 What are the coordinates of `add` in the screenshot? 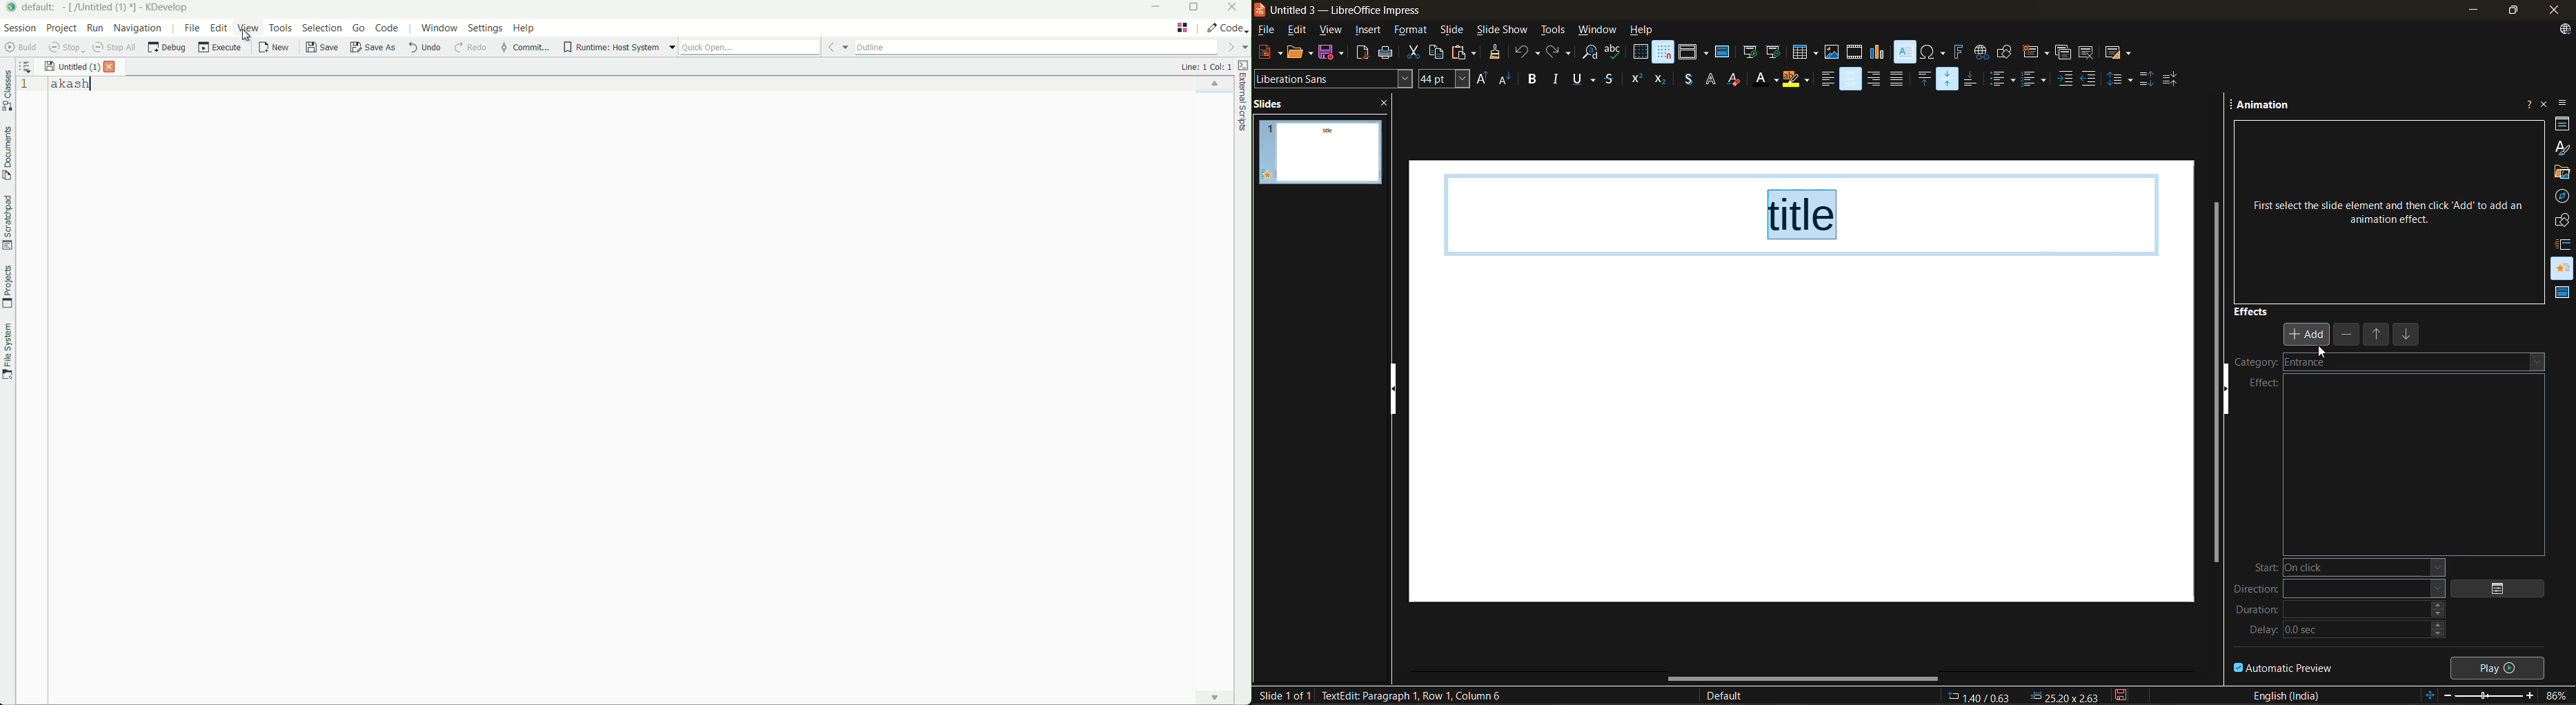 It's located at (2308, 333).